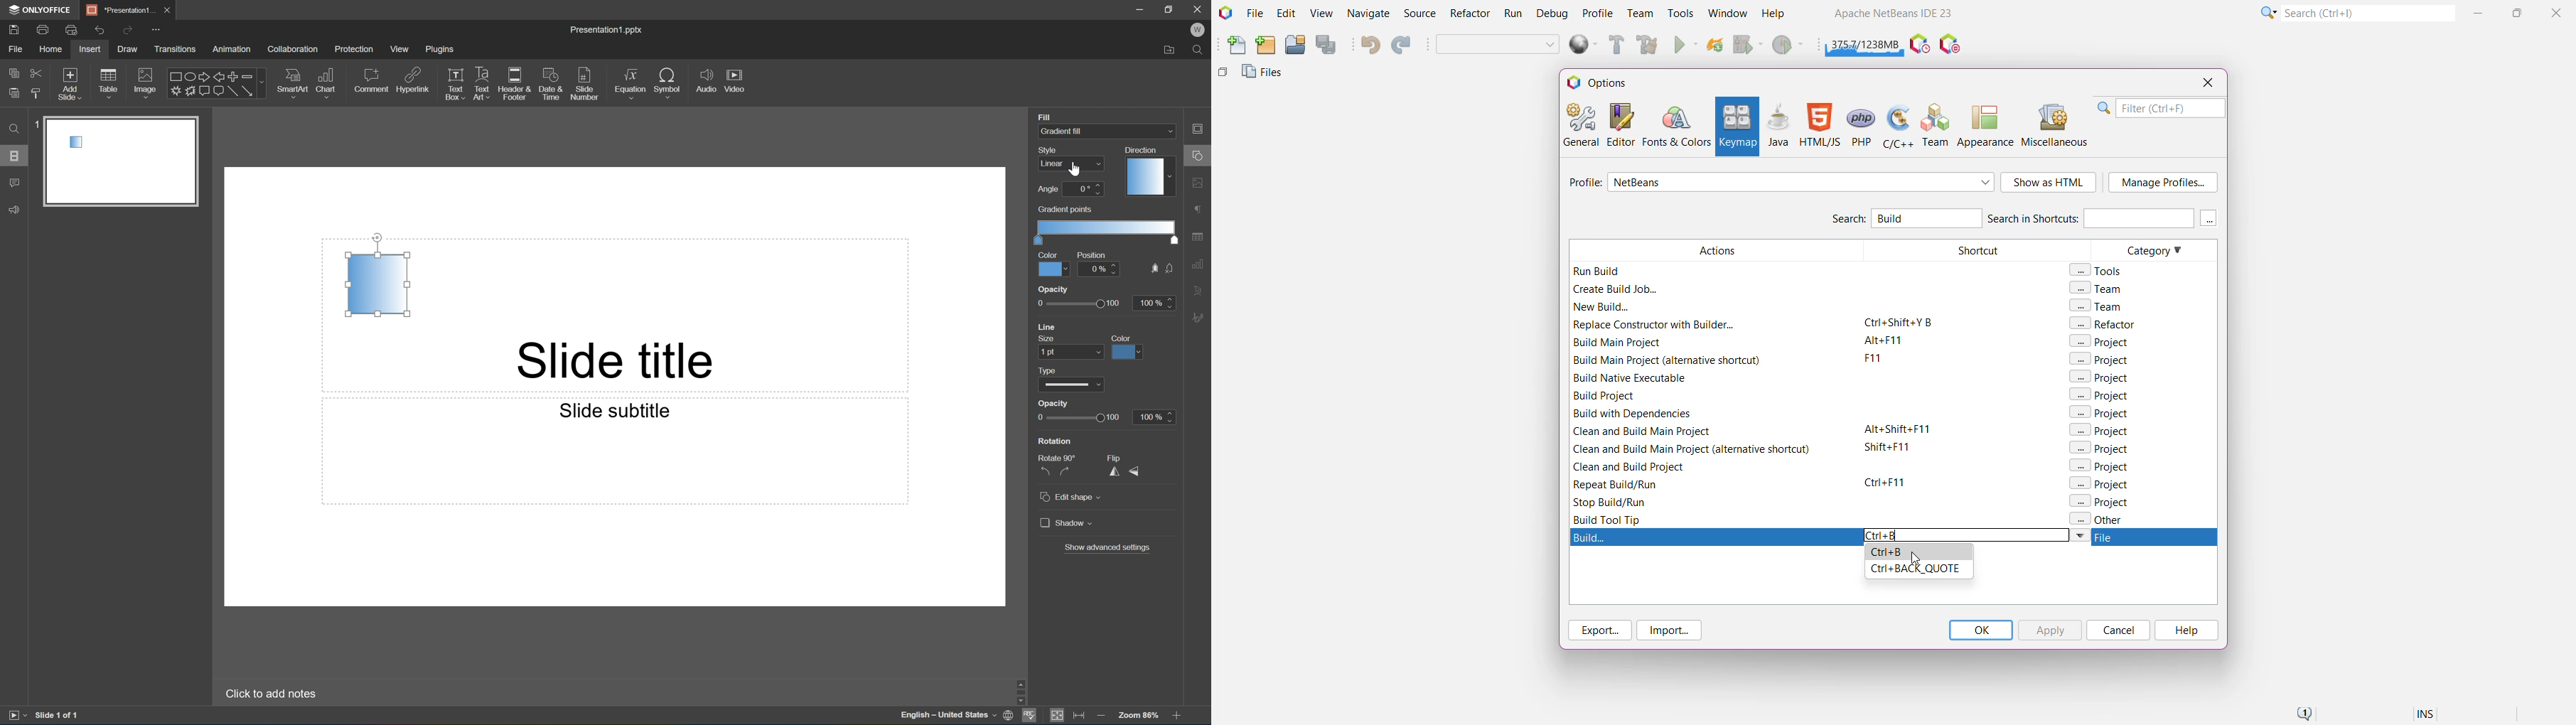 This screenshot has height=728, width=2576. Describe the element at coordinates (947, 716) in the screenshot. I see `English-United States` at that location.